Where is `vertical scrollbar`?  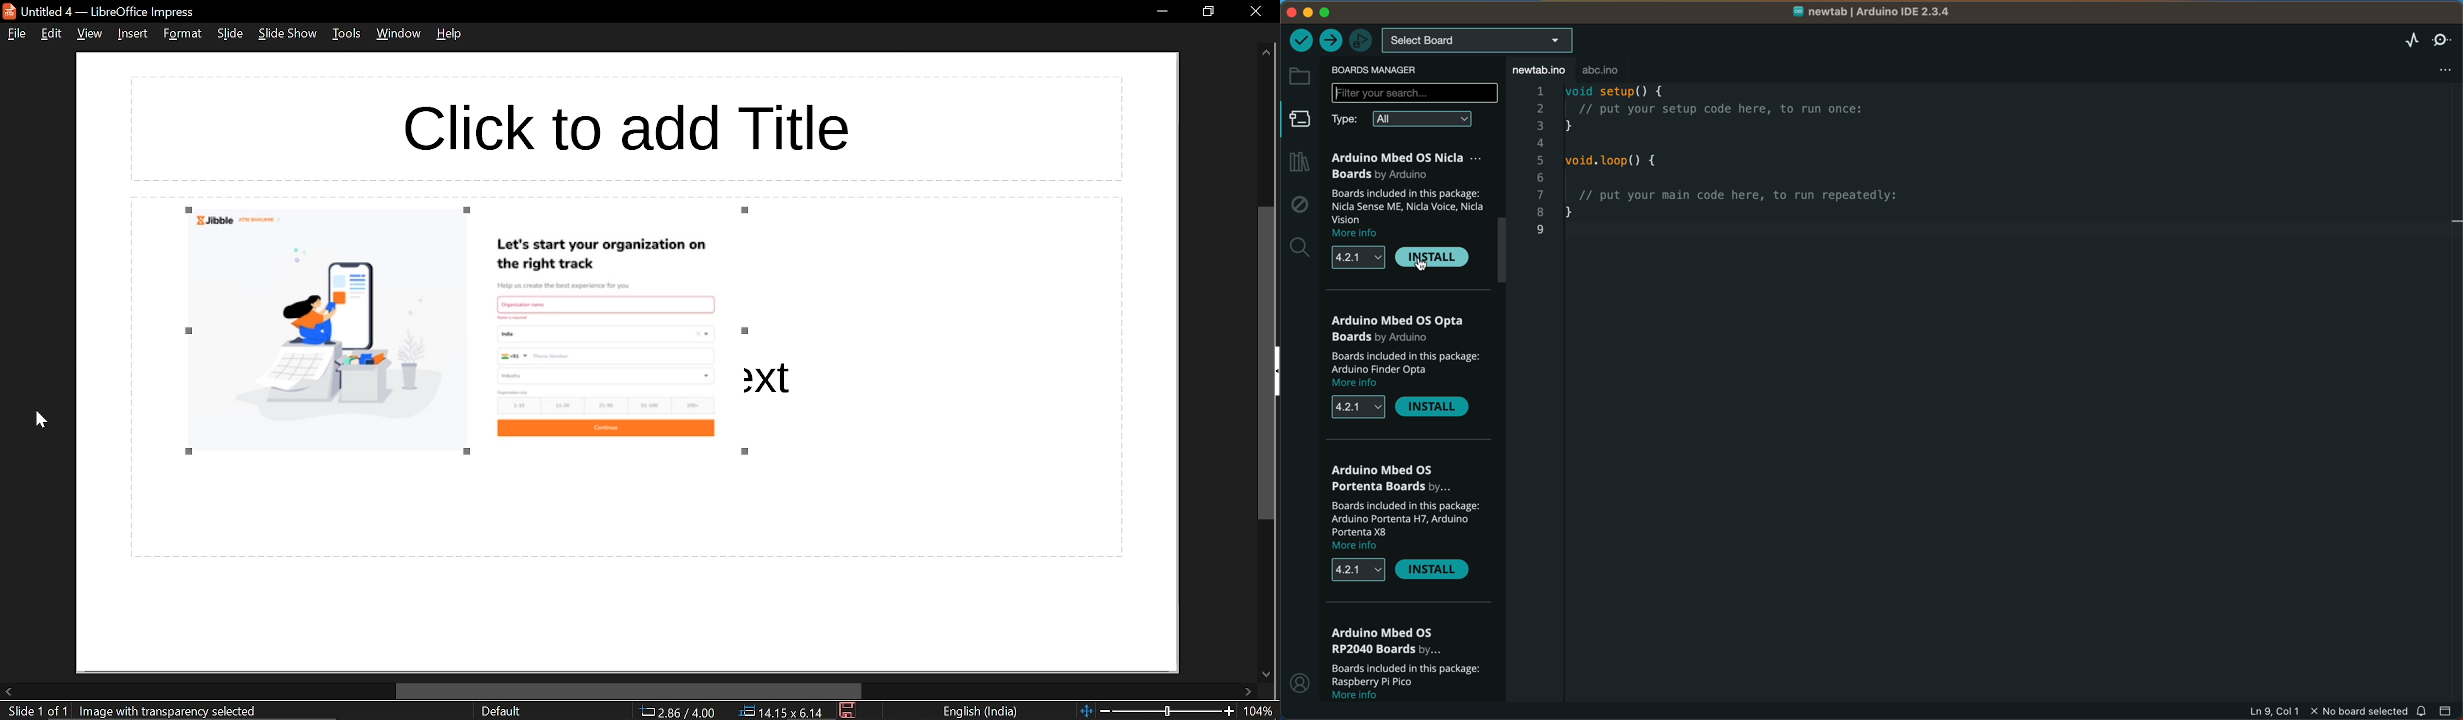 vertical scrollbar is located at coordinates (1268, 364).